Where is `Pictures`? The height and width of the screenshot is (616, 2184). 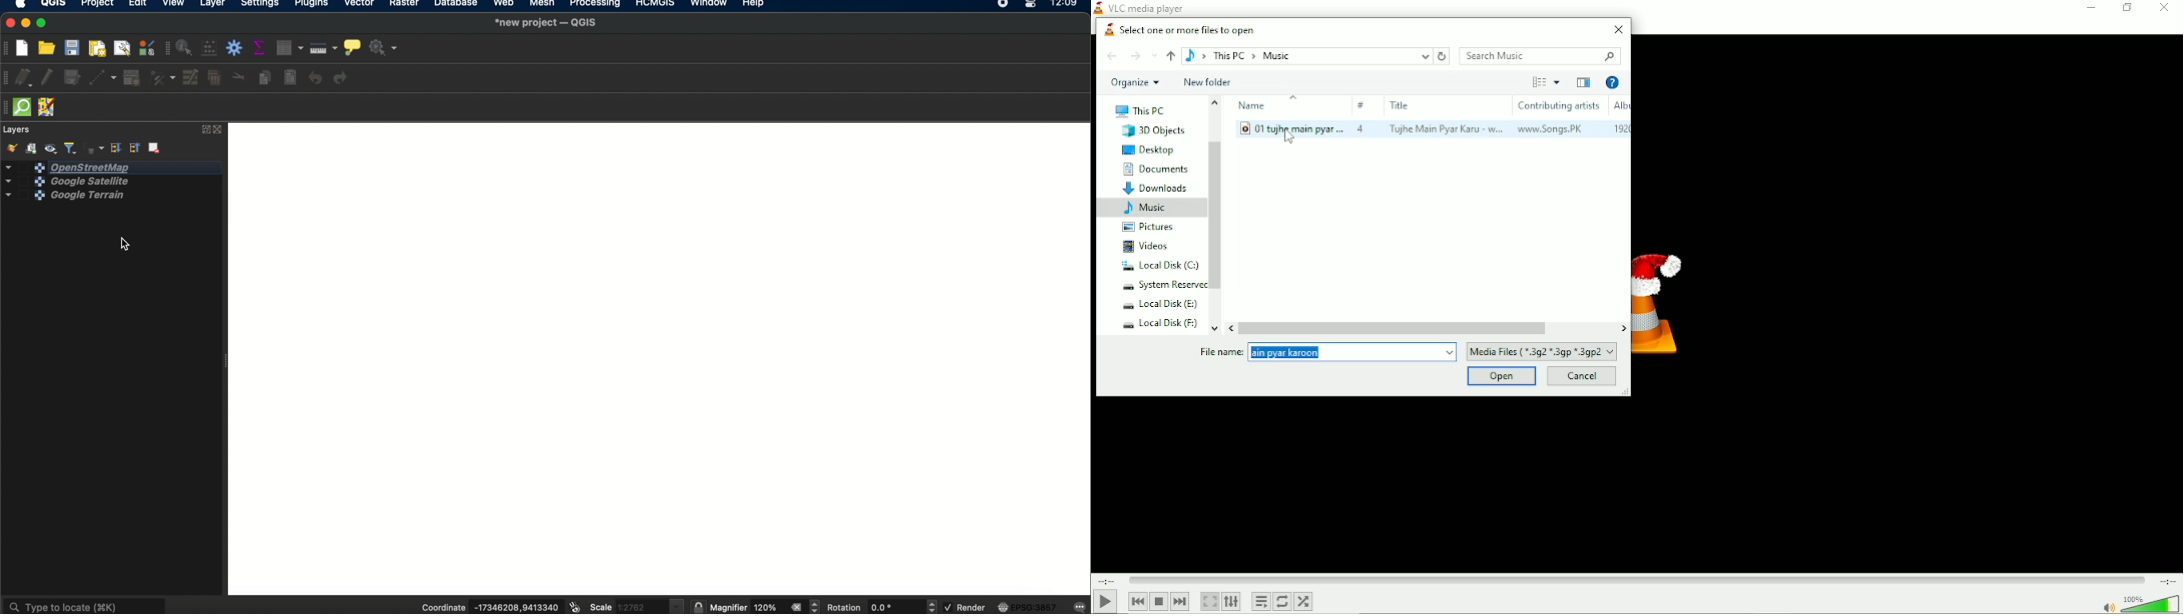 Pictures is located at coordinates (1149, 227).